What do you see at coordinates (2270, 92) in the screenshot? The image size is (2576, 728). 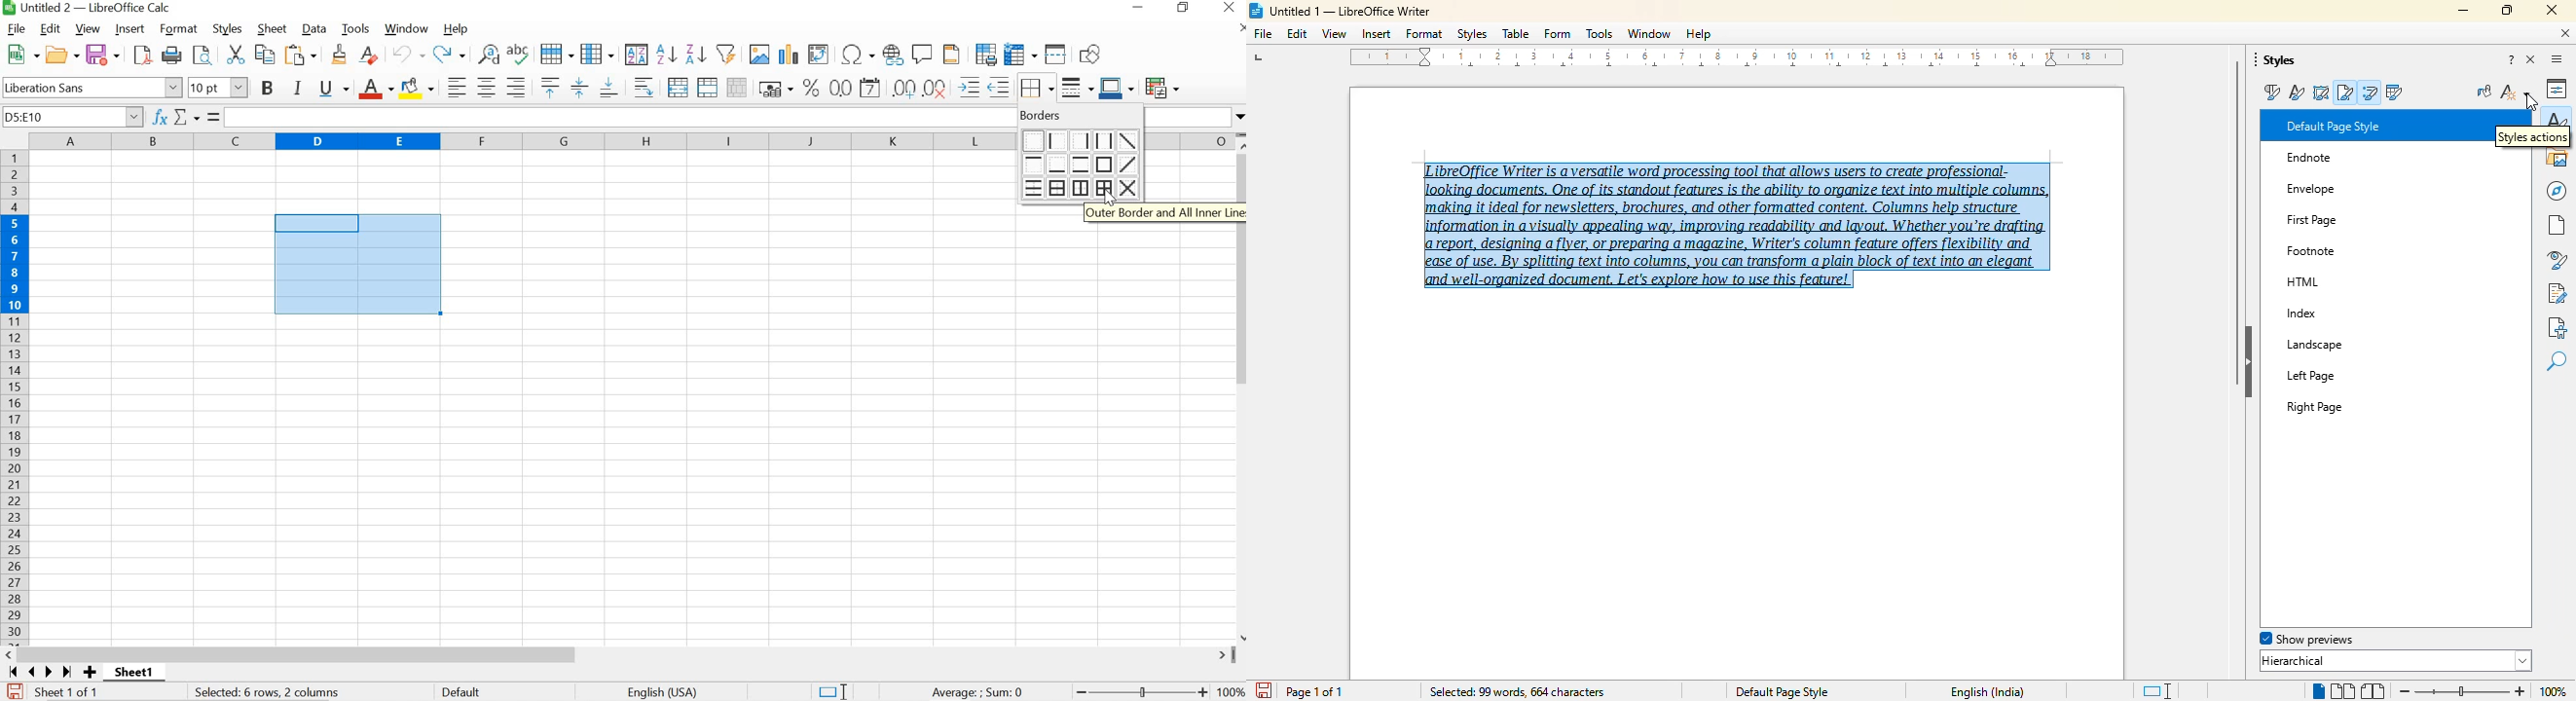 I see `paragraph styles` at bounding box center [2270, 92].